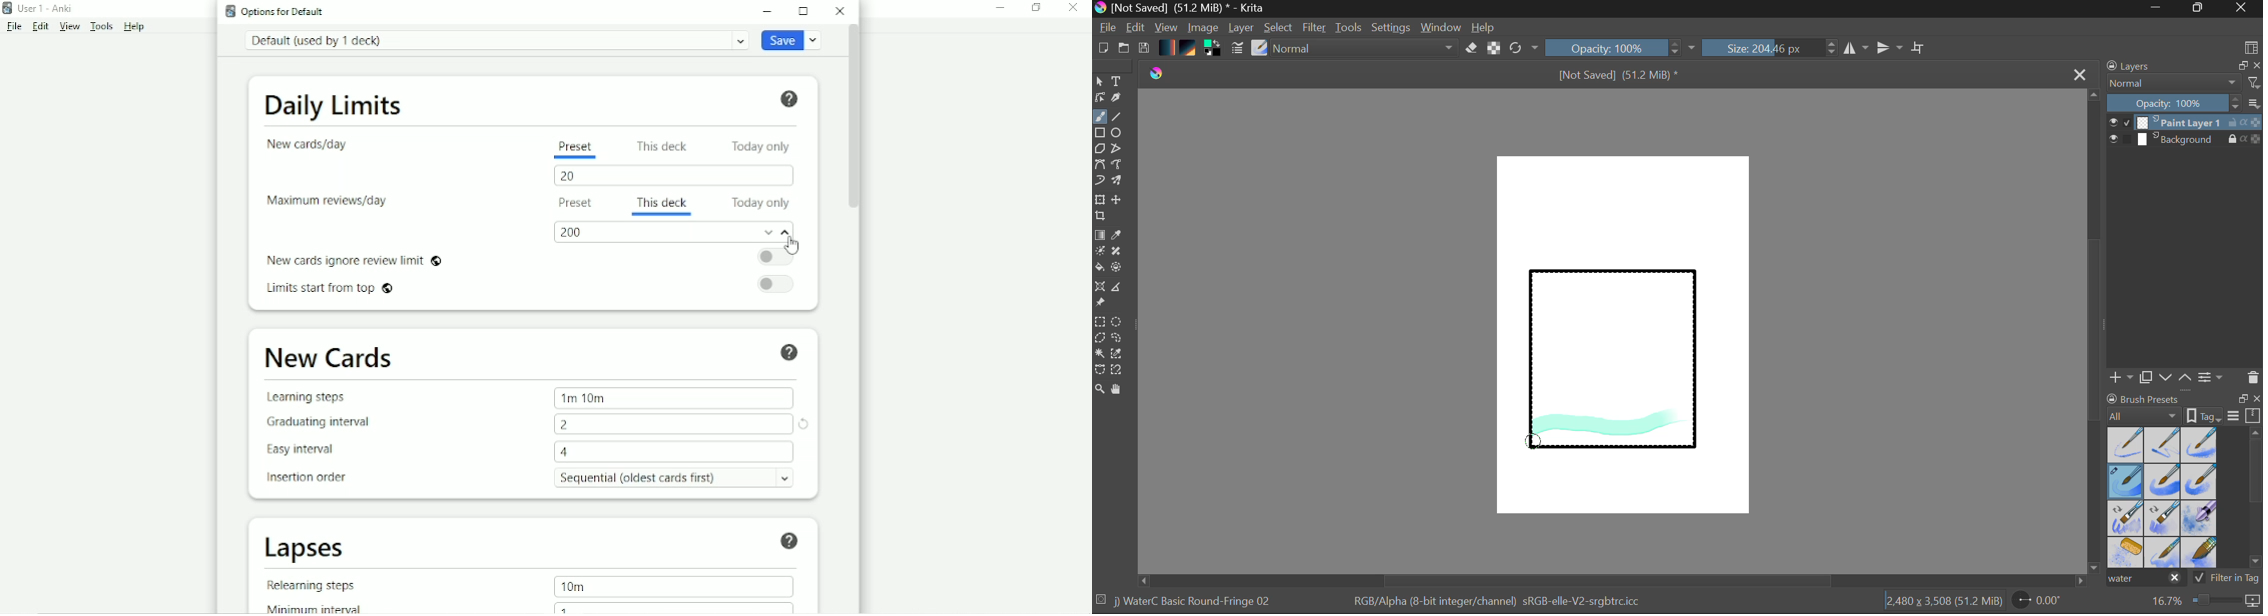 The height and width of the screenshot is (616, 2268). What do you see at coordinates (354, 259) in the screenshot?
I see `New cards ignore review limit` at bounding box center [354, 259].